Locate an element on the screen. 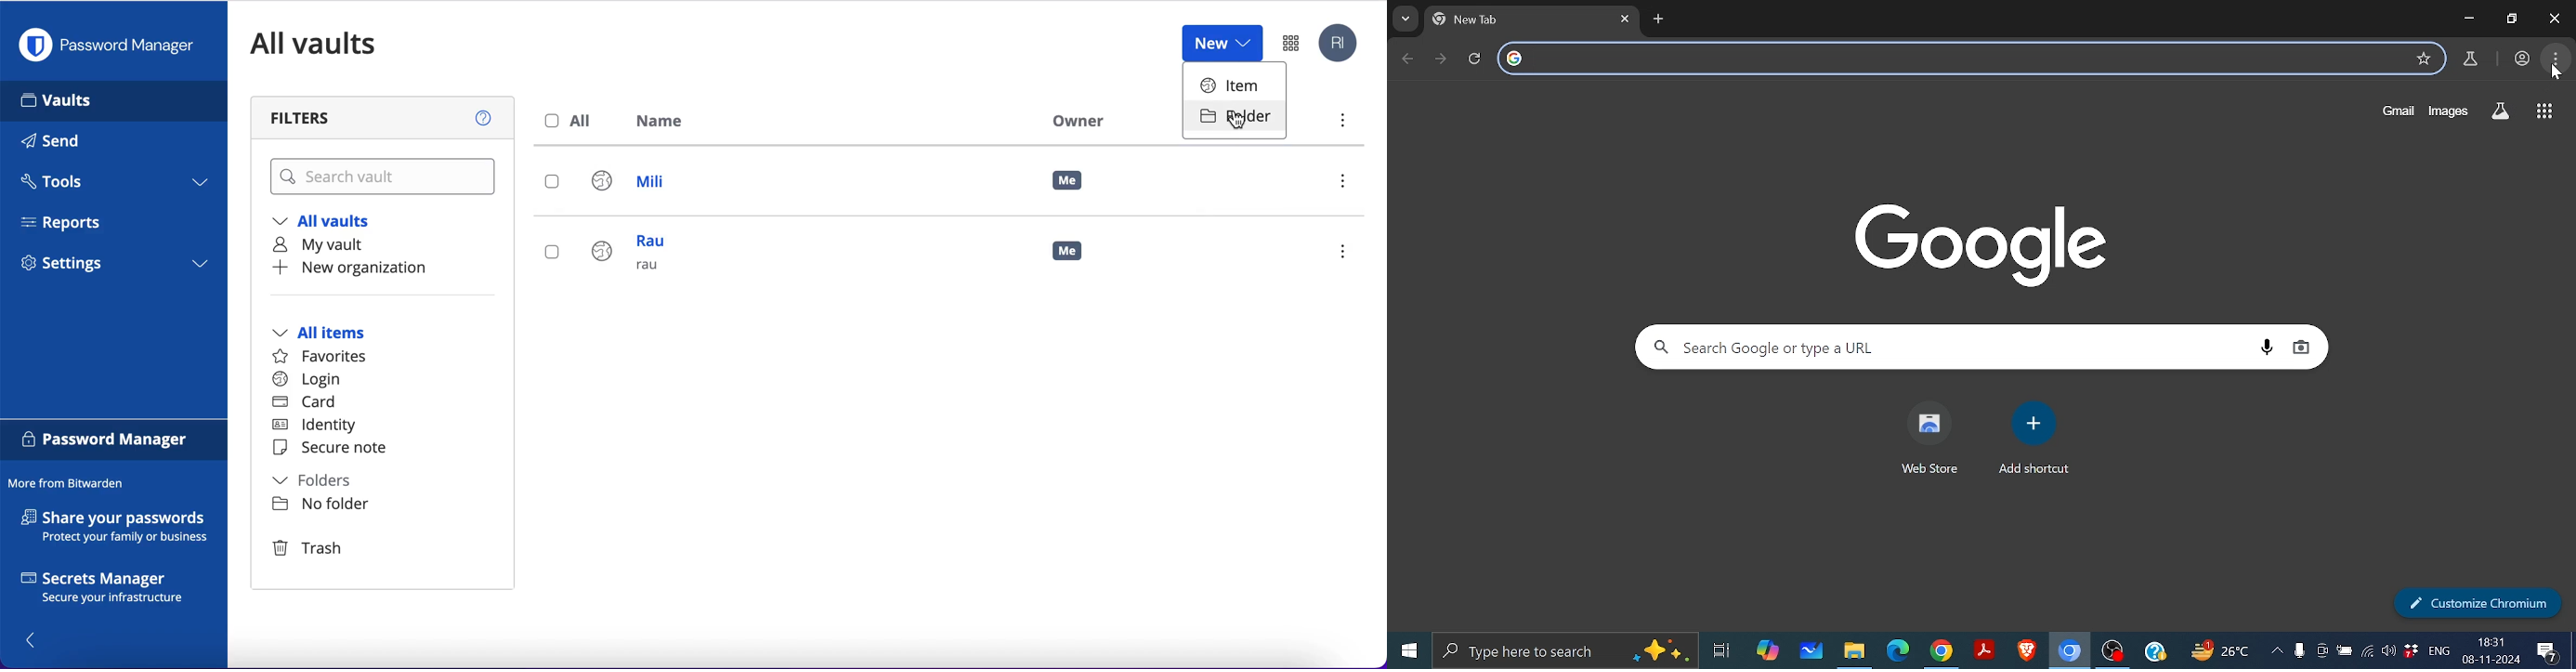  account is located at coordinates (1341, 44).